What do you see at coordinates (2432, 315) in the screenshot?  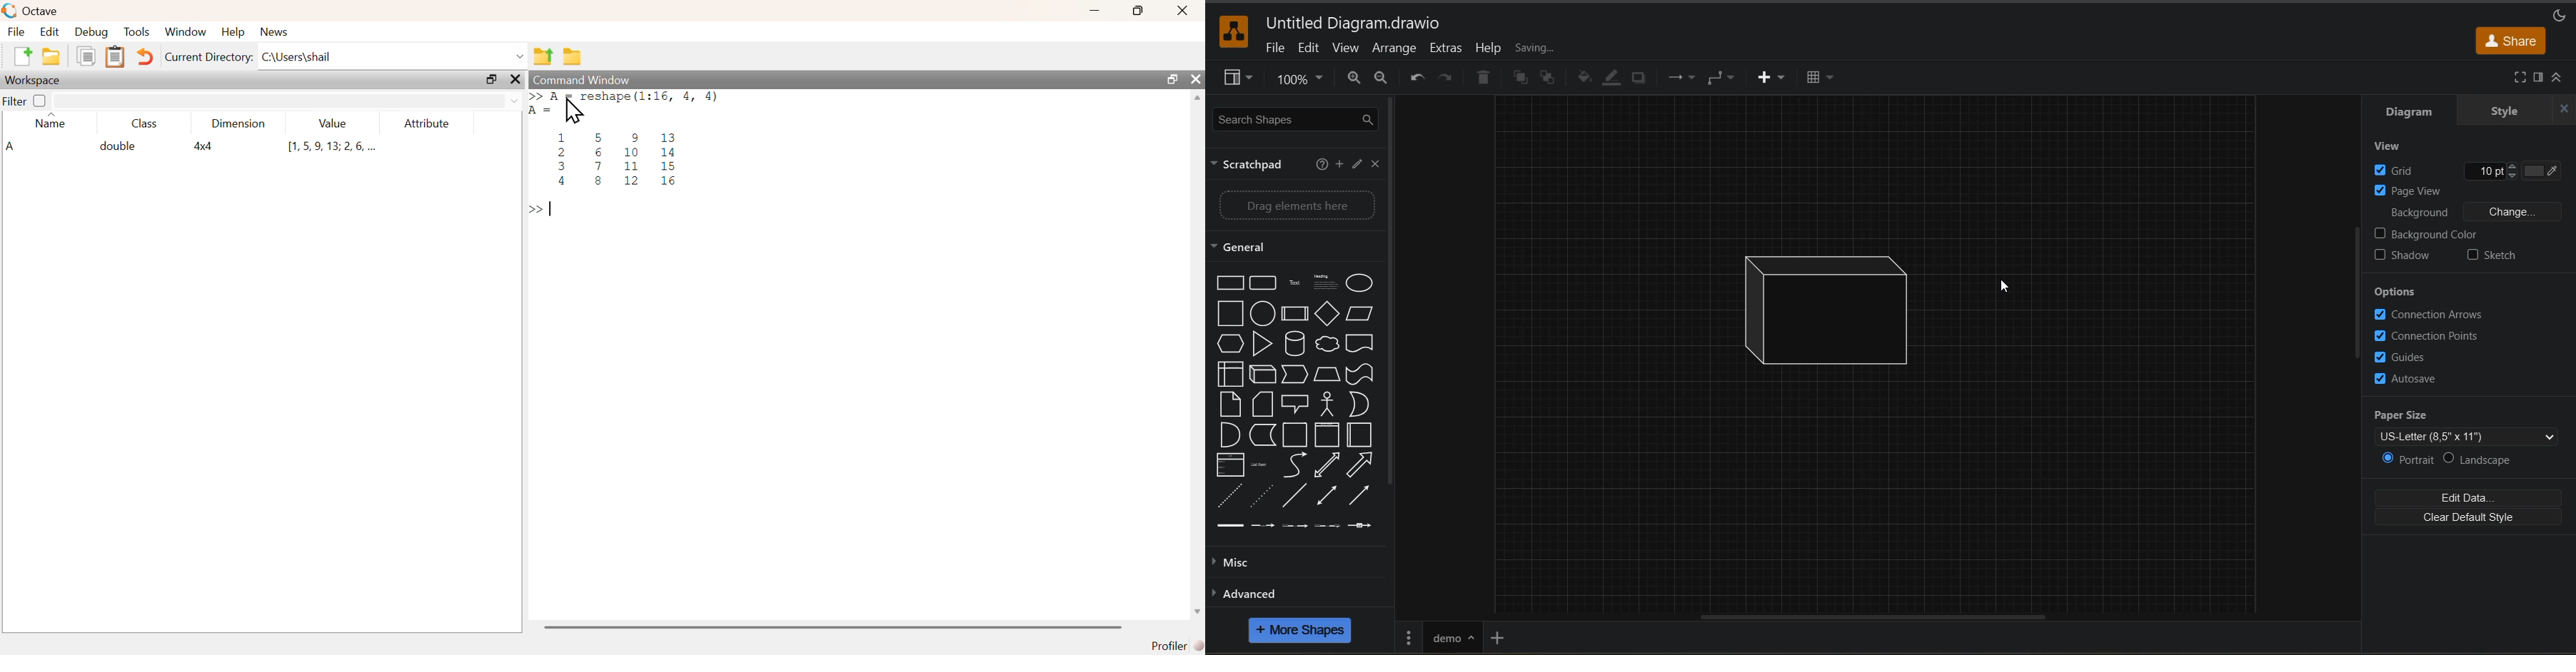 I see `connection arrows` at bounding box center [2432, 315].